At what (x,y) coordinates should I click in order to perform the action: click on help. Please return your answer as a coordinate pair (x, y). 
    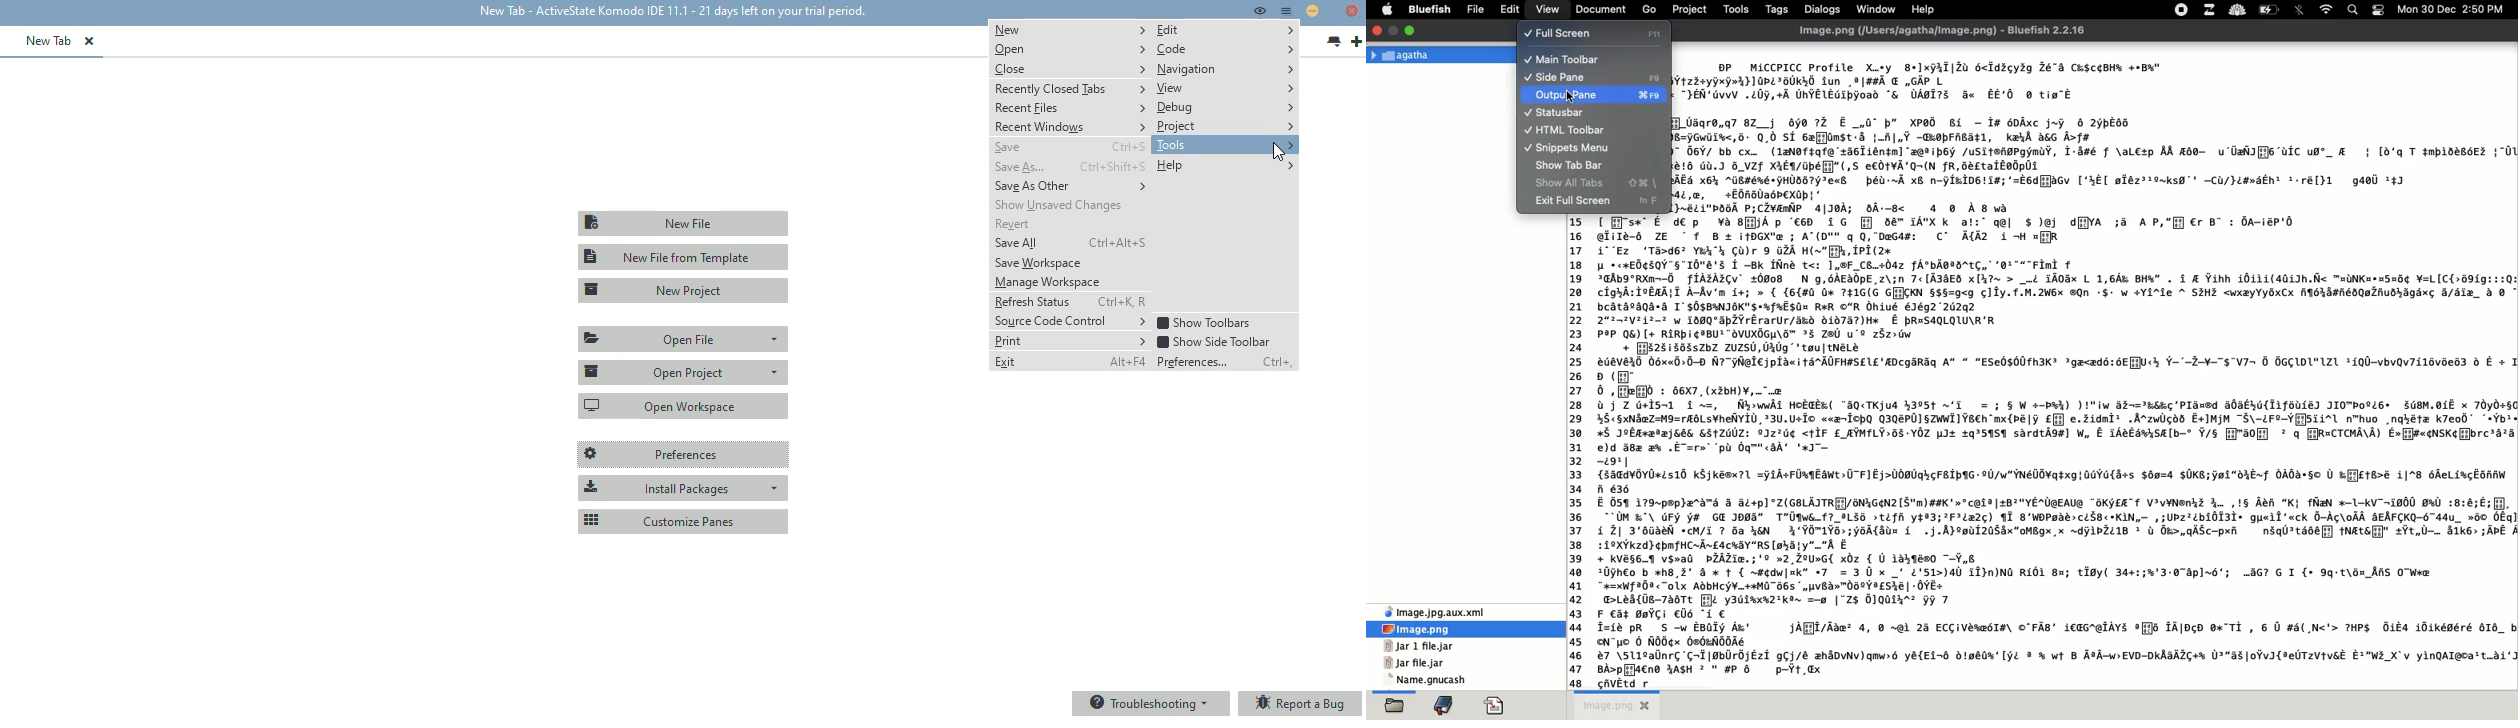
    Looking at the image, I should click on (1924, 10).